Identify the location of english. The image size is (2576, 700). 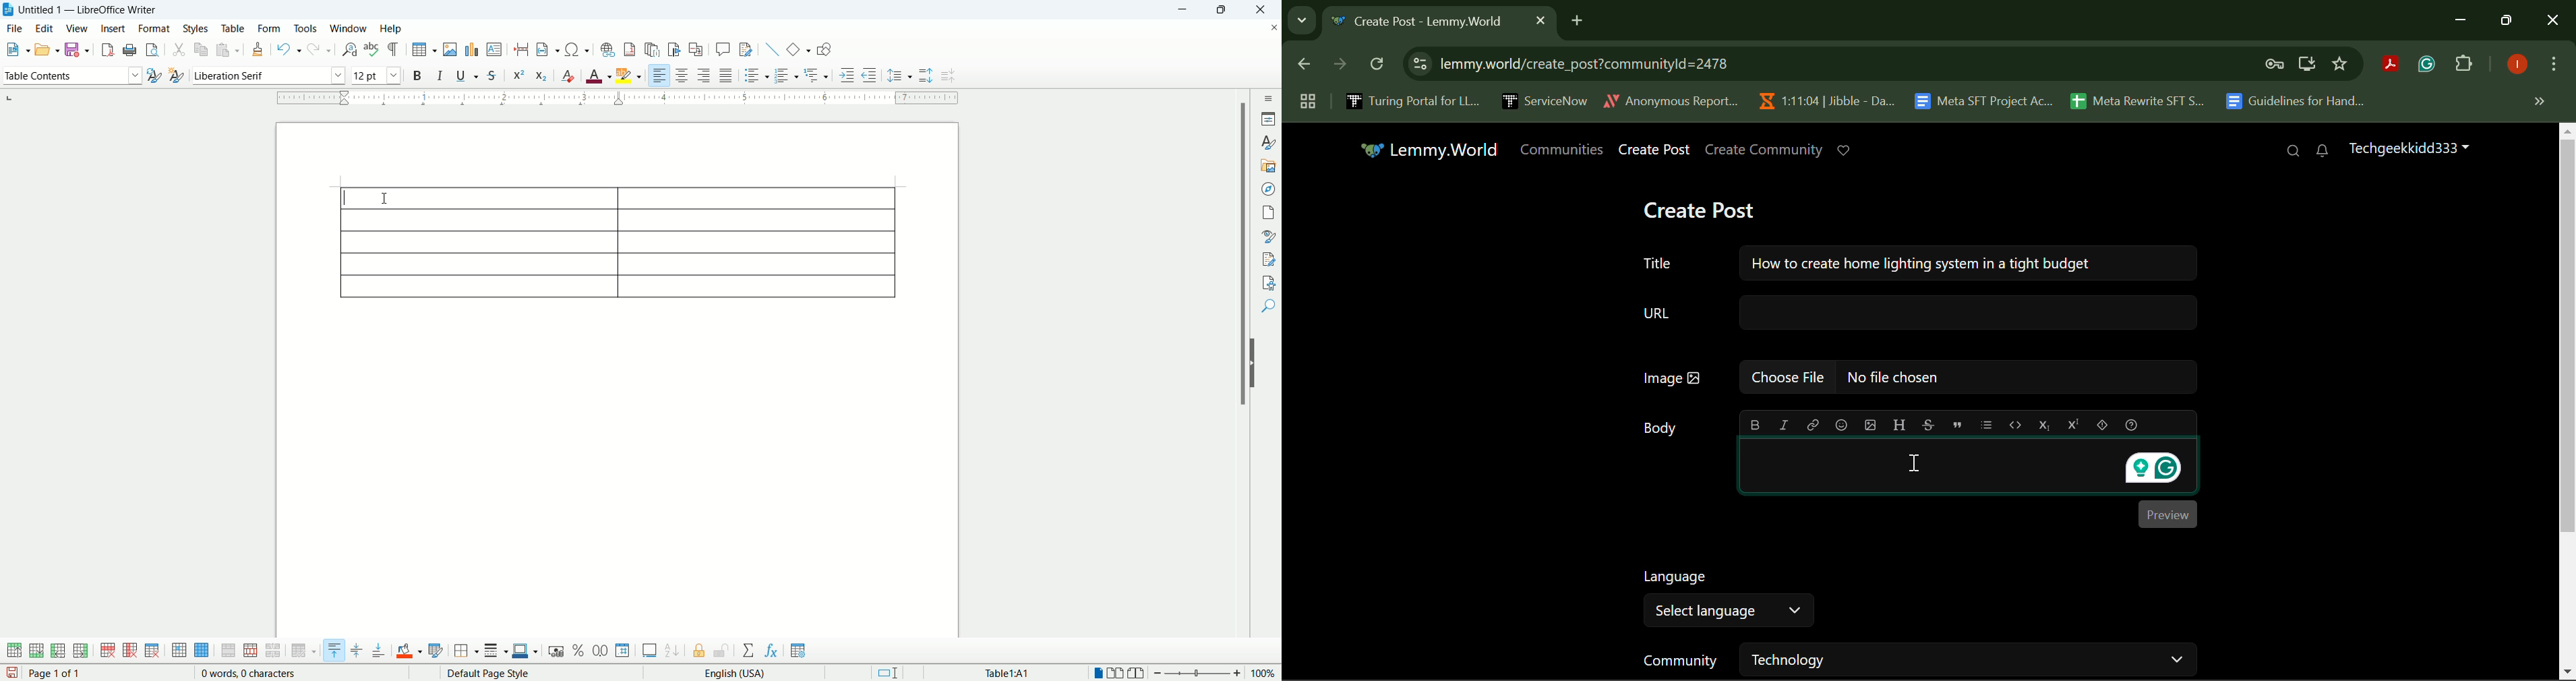
(756, 674).